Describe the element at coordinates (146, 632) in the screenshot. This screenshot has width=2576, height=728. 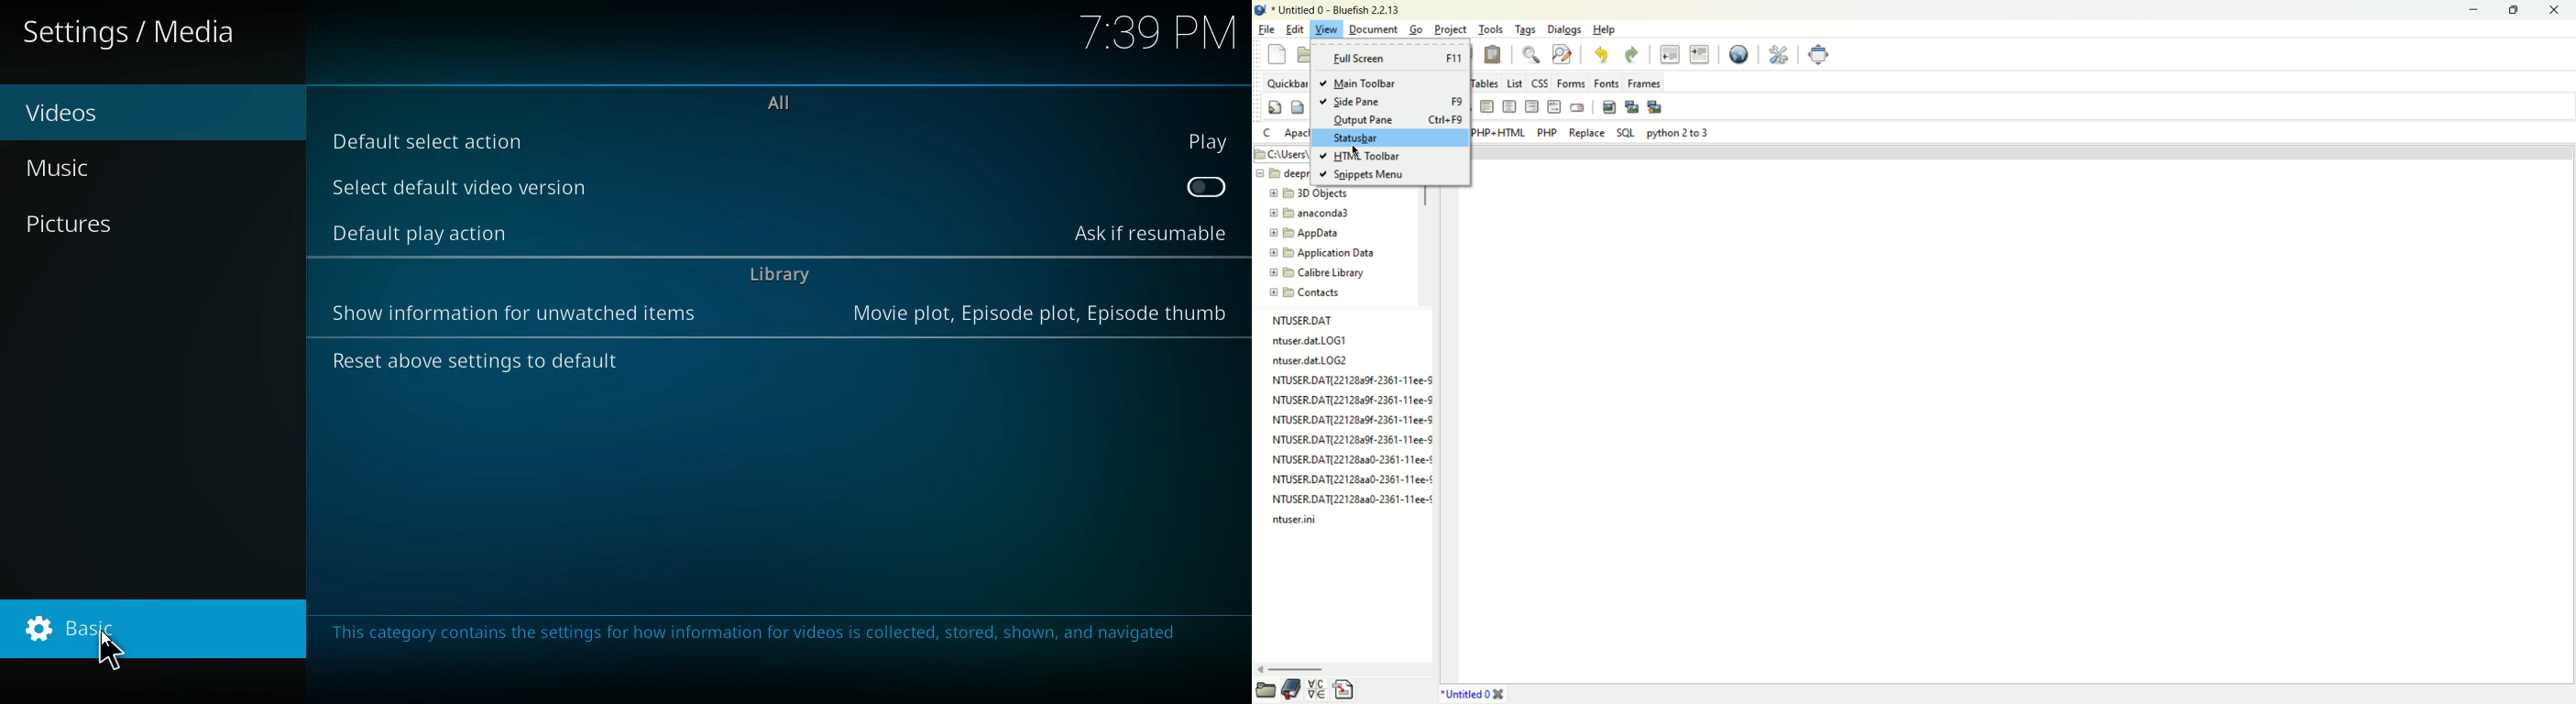
I see `basic` at that location.